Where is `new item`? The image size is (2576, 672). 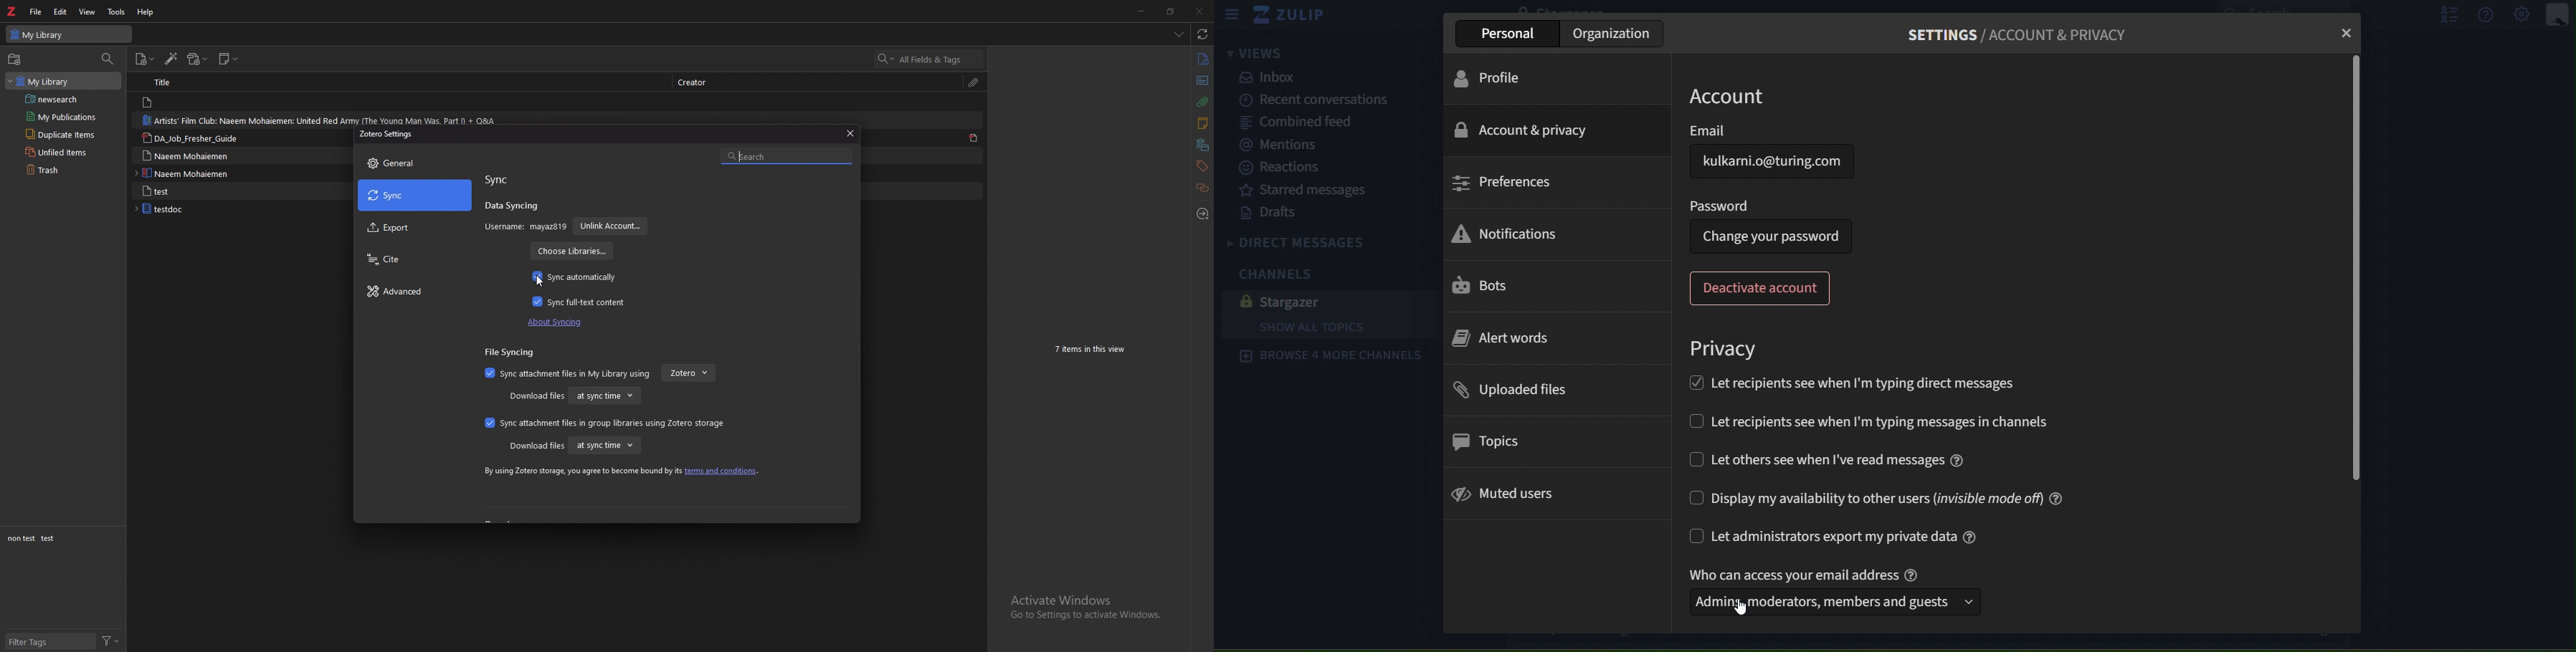
new item is located at coordinates (145, 59).